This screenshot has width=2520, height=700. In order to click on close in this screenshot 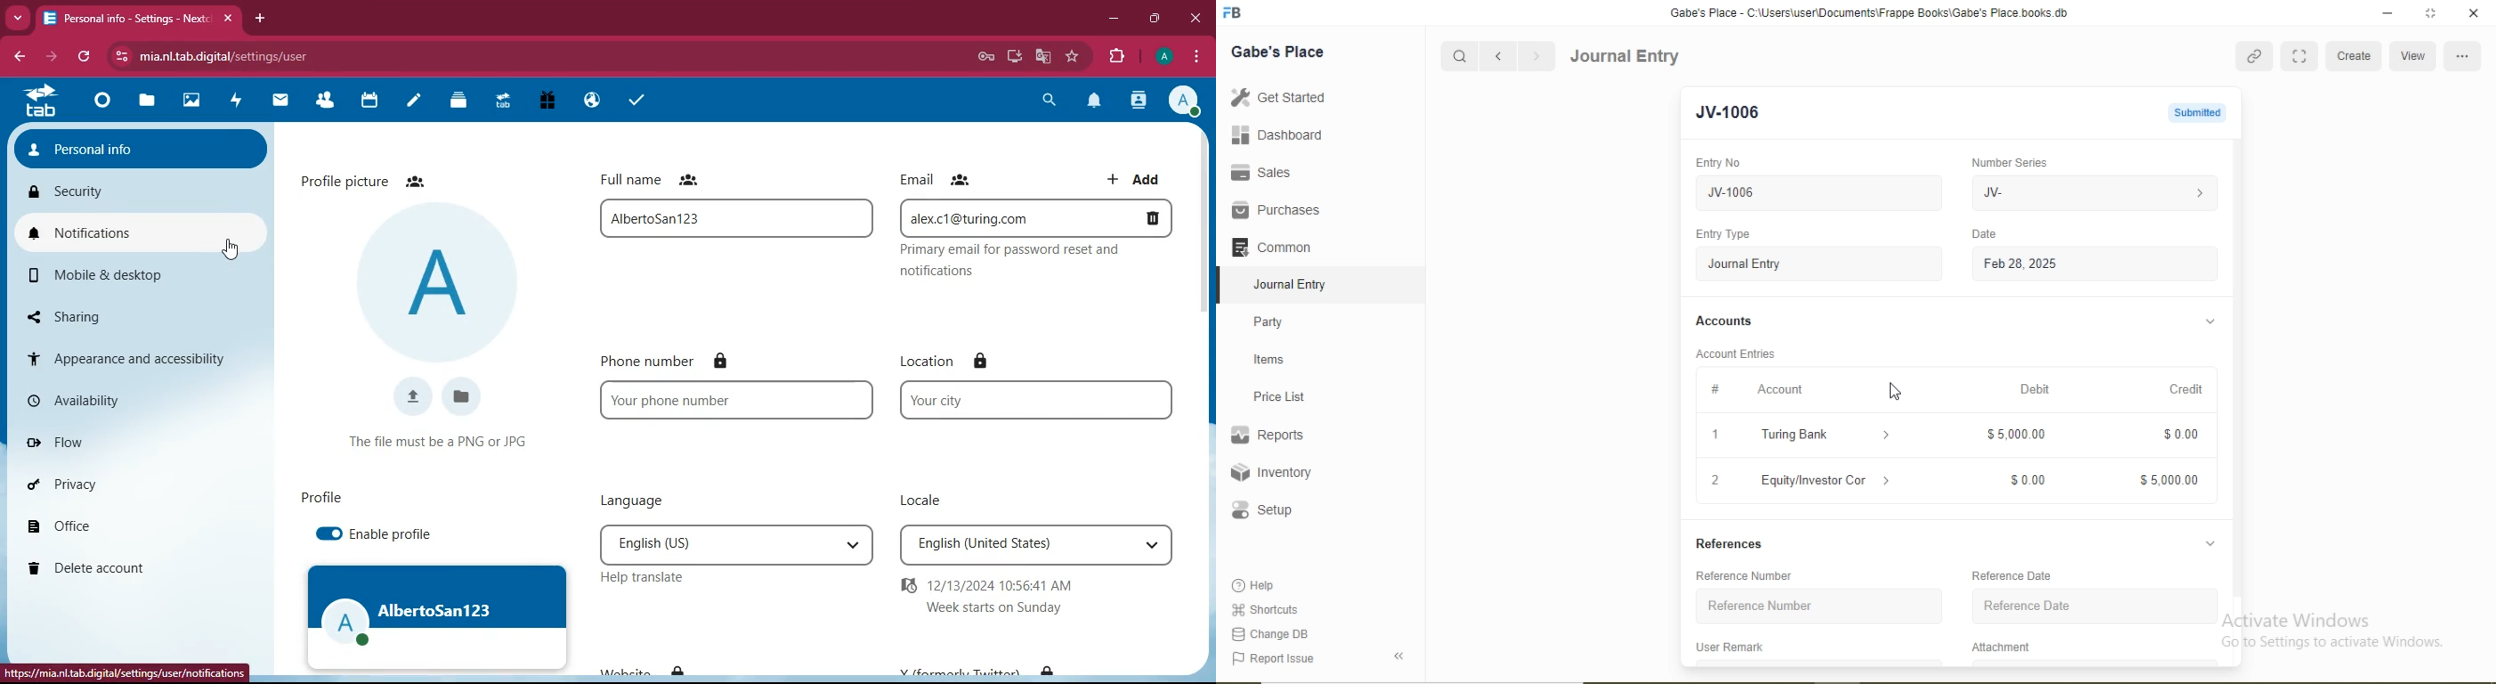, I will do `click(232, 19)`.